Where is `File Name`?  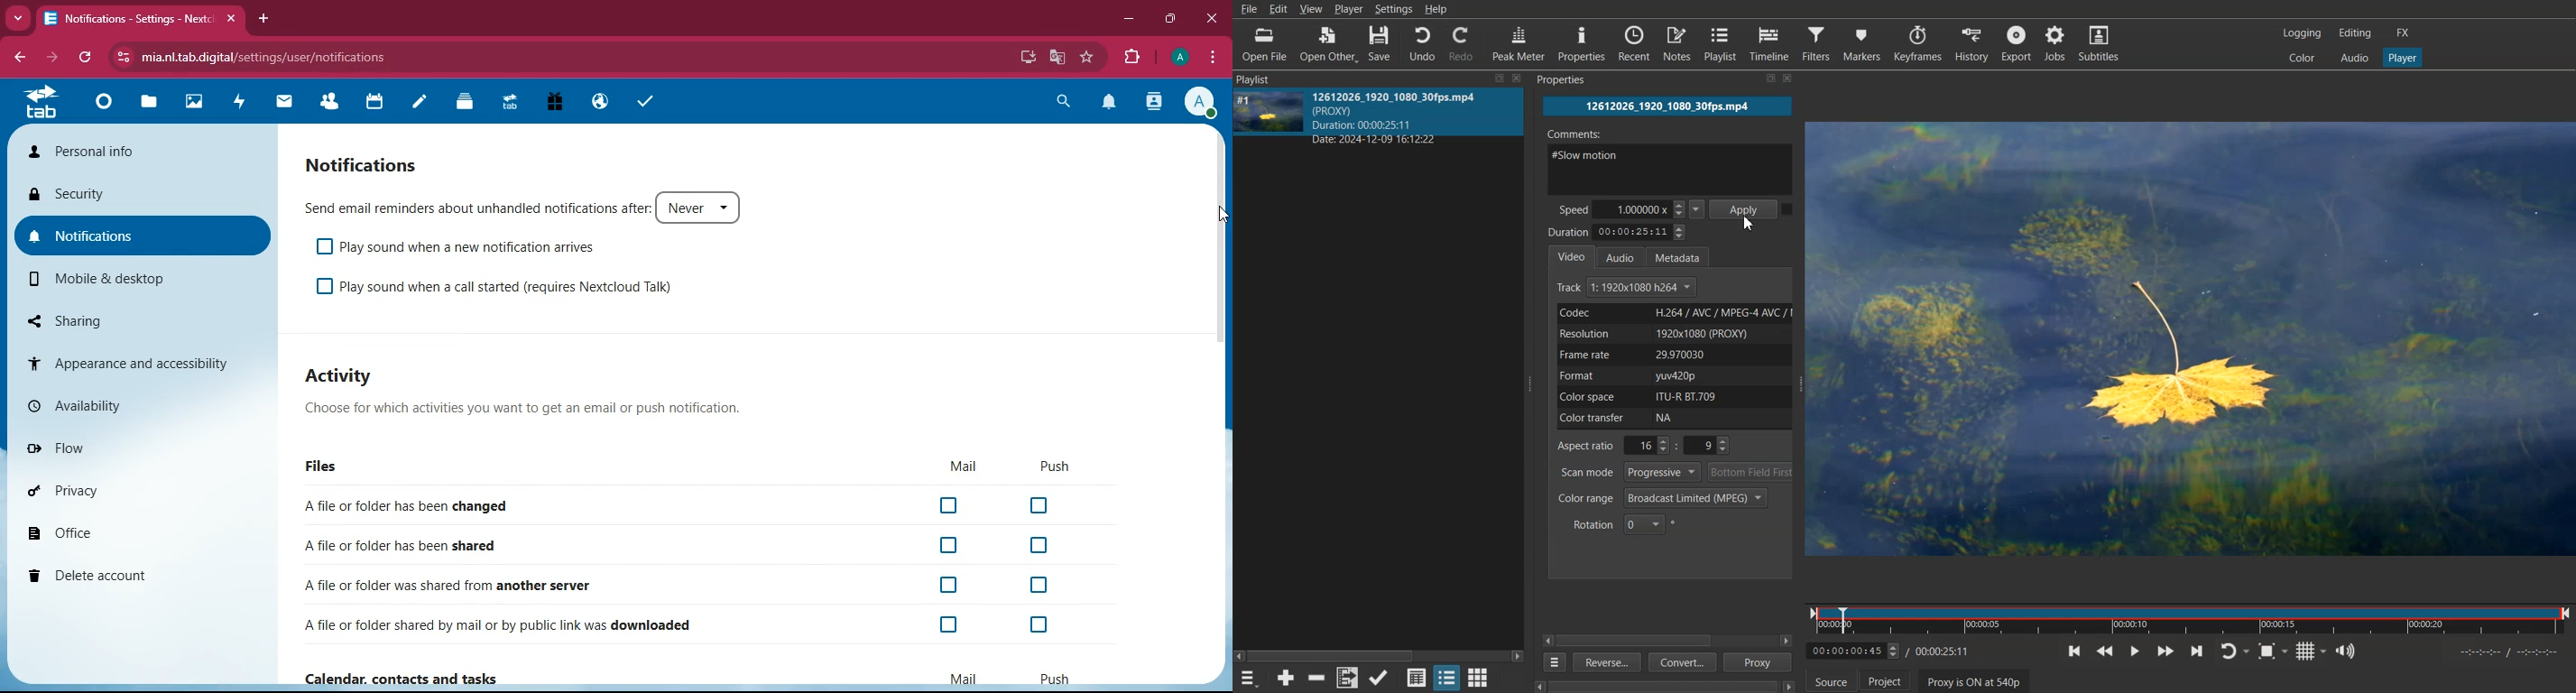
File Name is located at coordinates (1668, 106).